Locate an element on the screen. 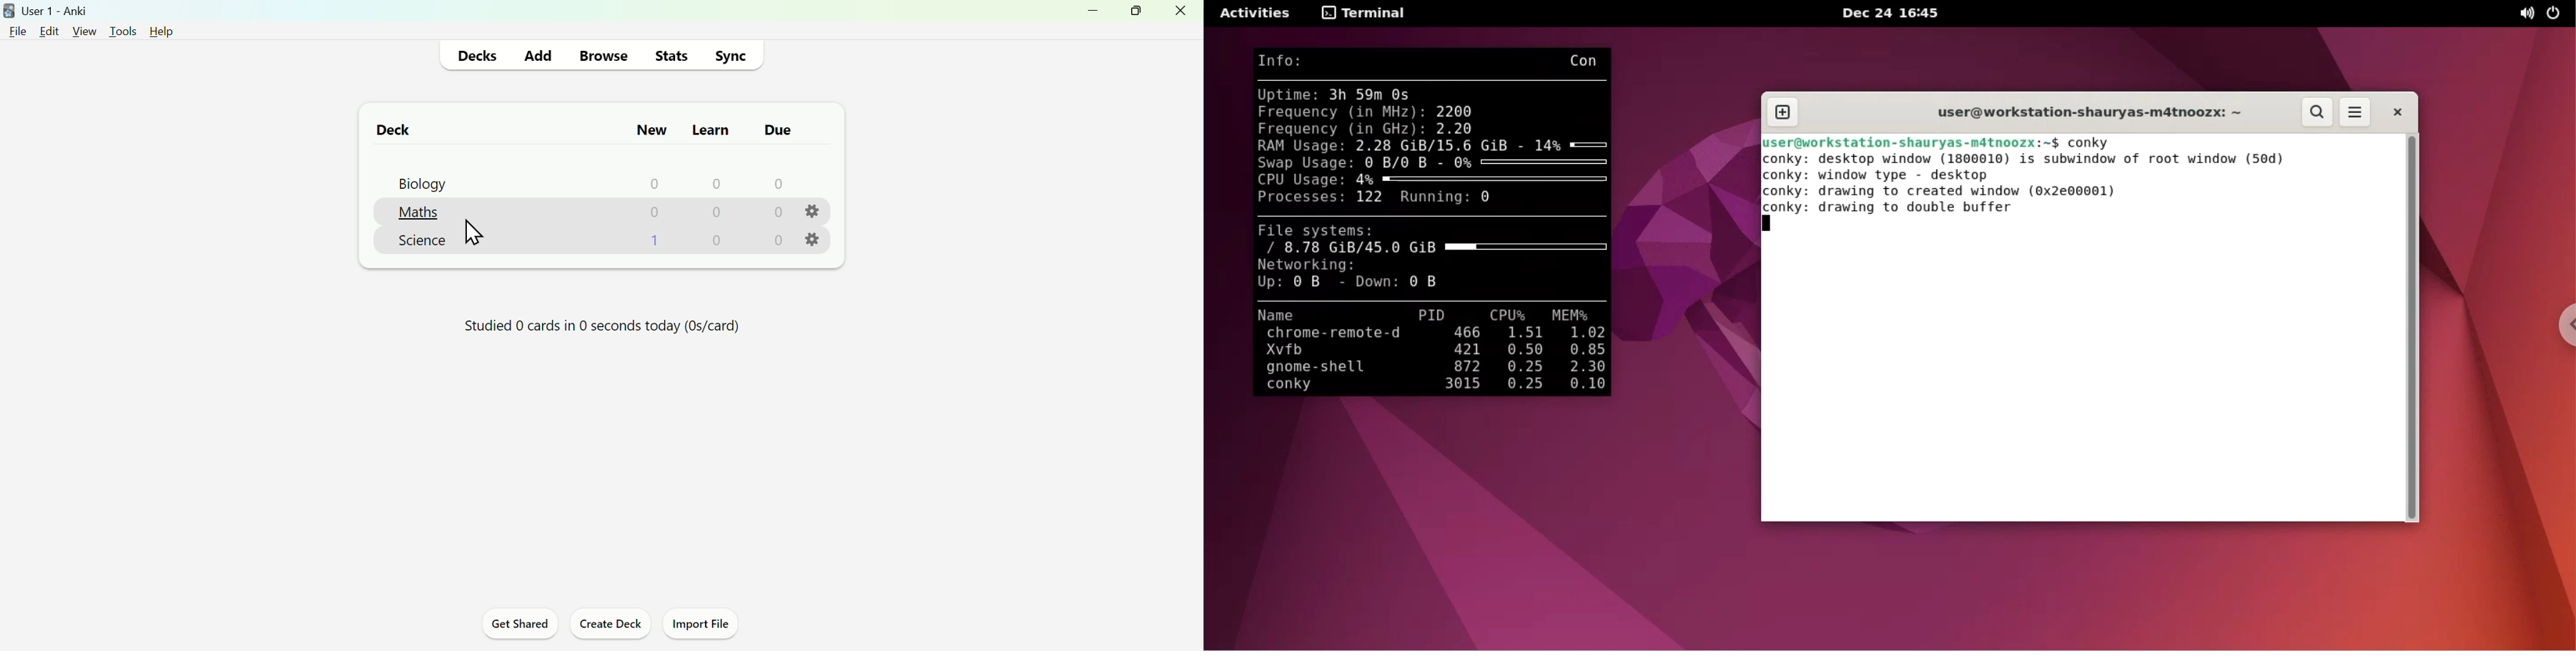 The height and width of the screenshot is (672, 2576). Progress is located at coordinates (595, 330).